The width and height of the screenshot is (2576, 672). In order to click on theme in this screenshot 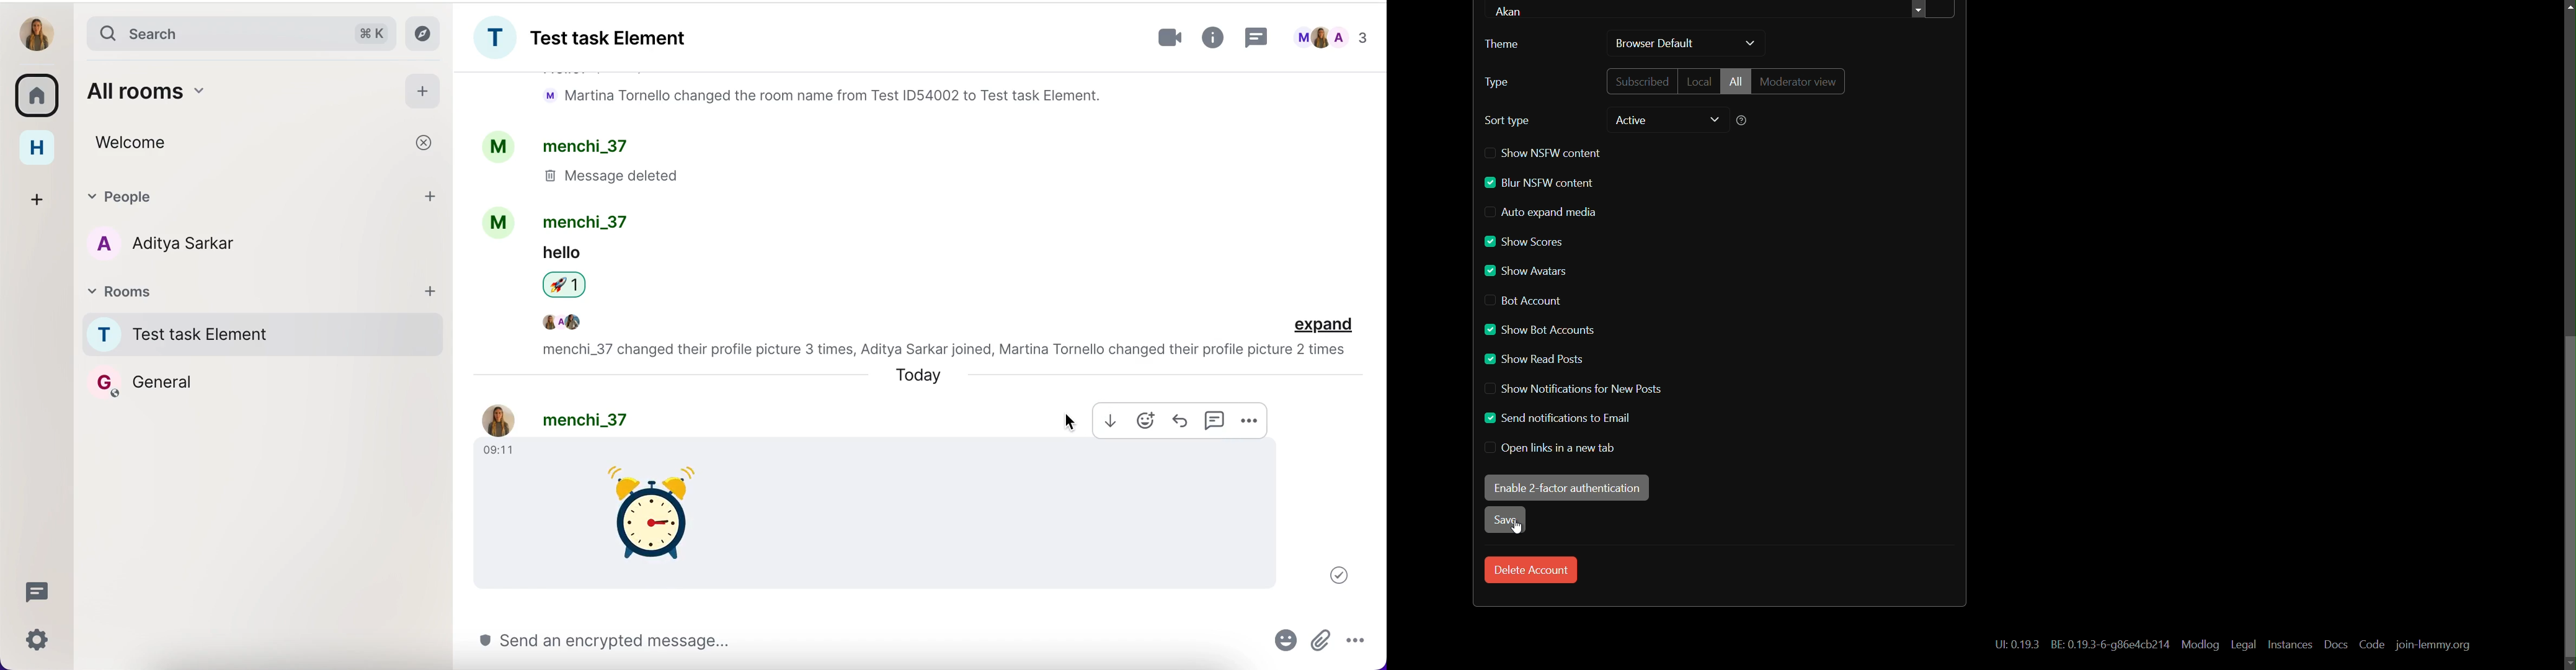, I will do `click(1507, 45)`.